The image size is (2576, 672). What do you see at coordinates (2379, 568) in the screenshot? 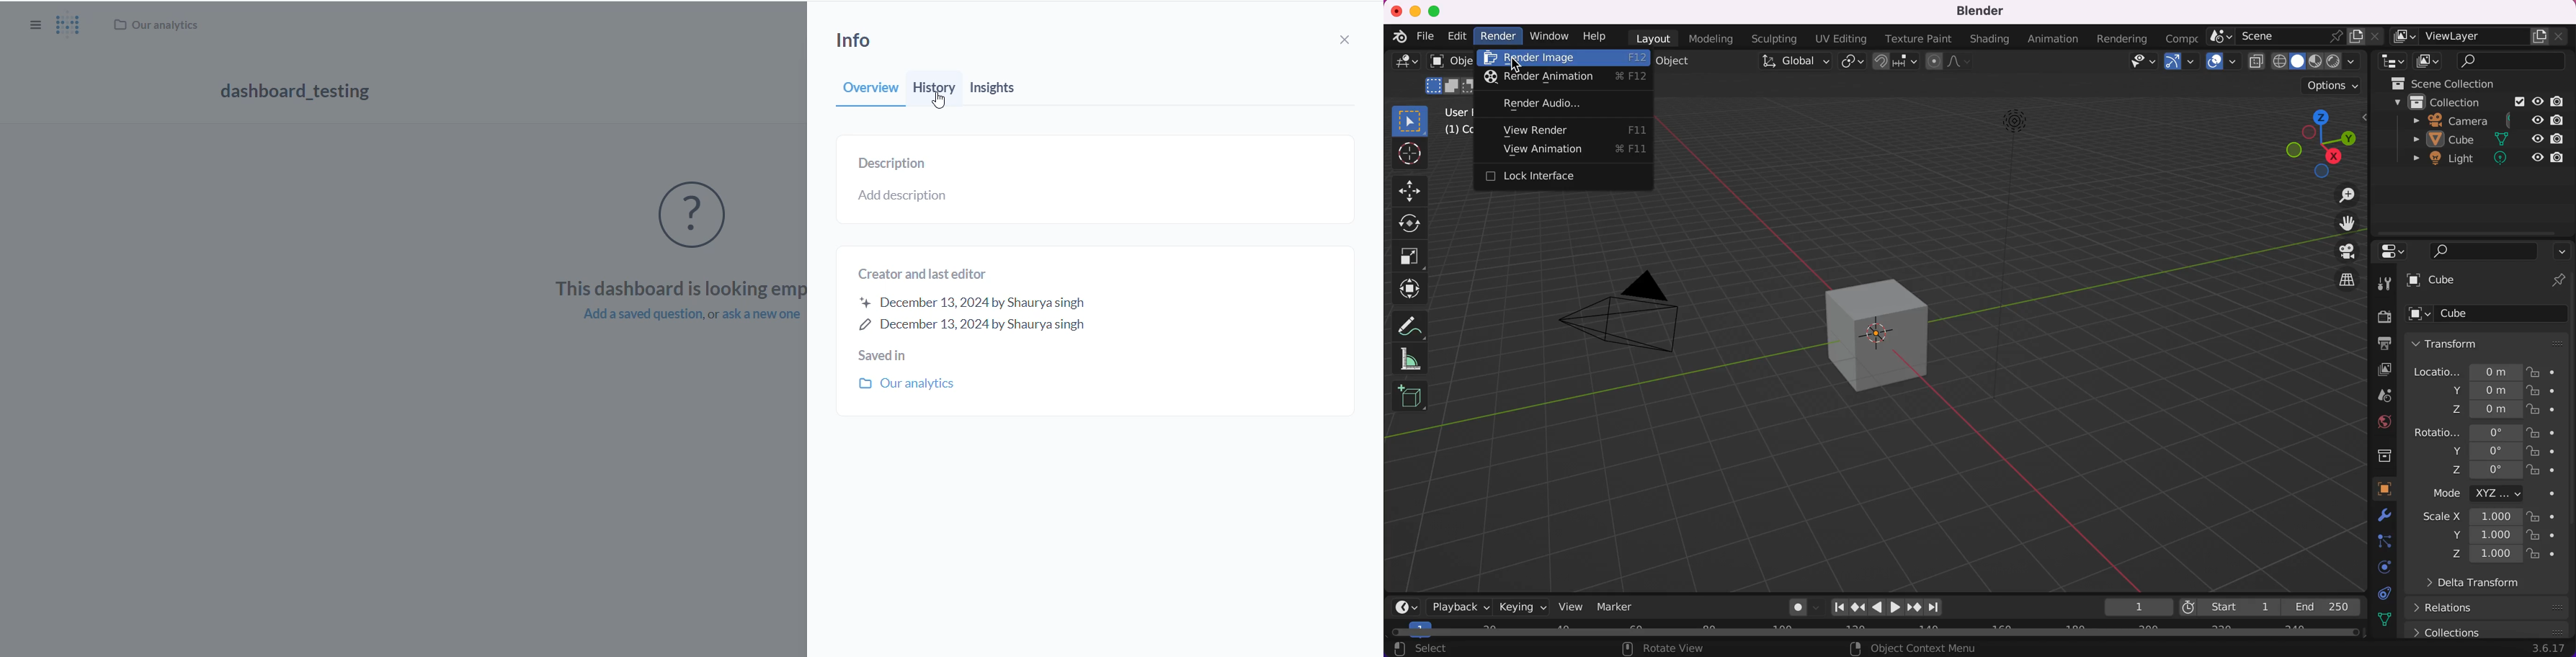
I see `physics` at bounding box center [2379, 568].